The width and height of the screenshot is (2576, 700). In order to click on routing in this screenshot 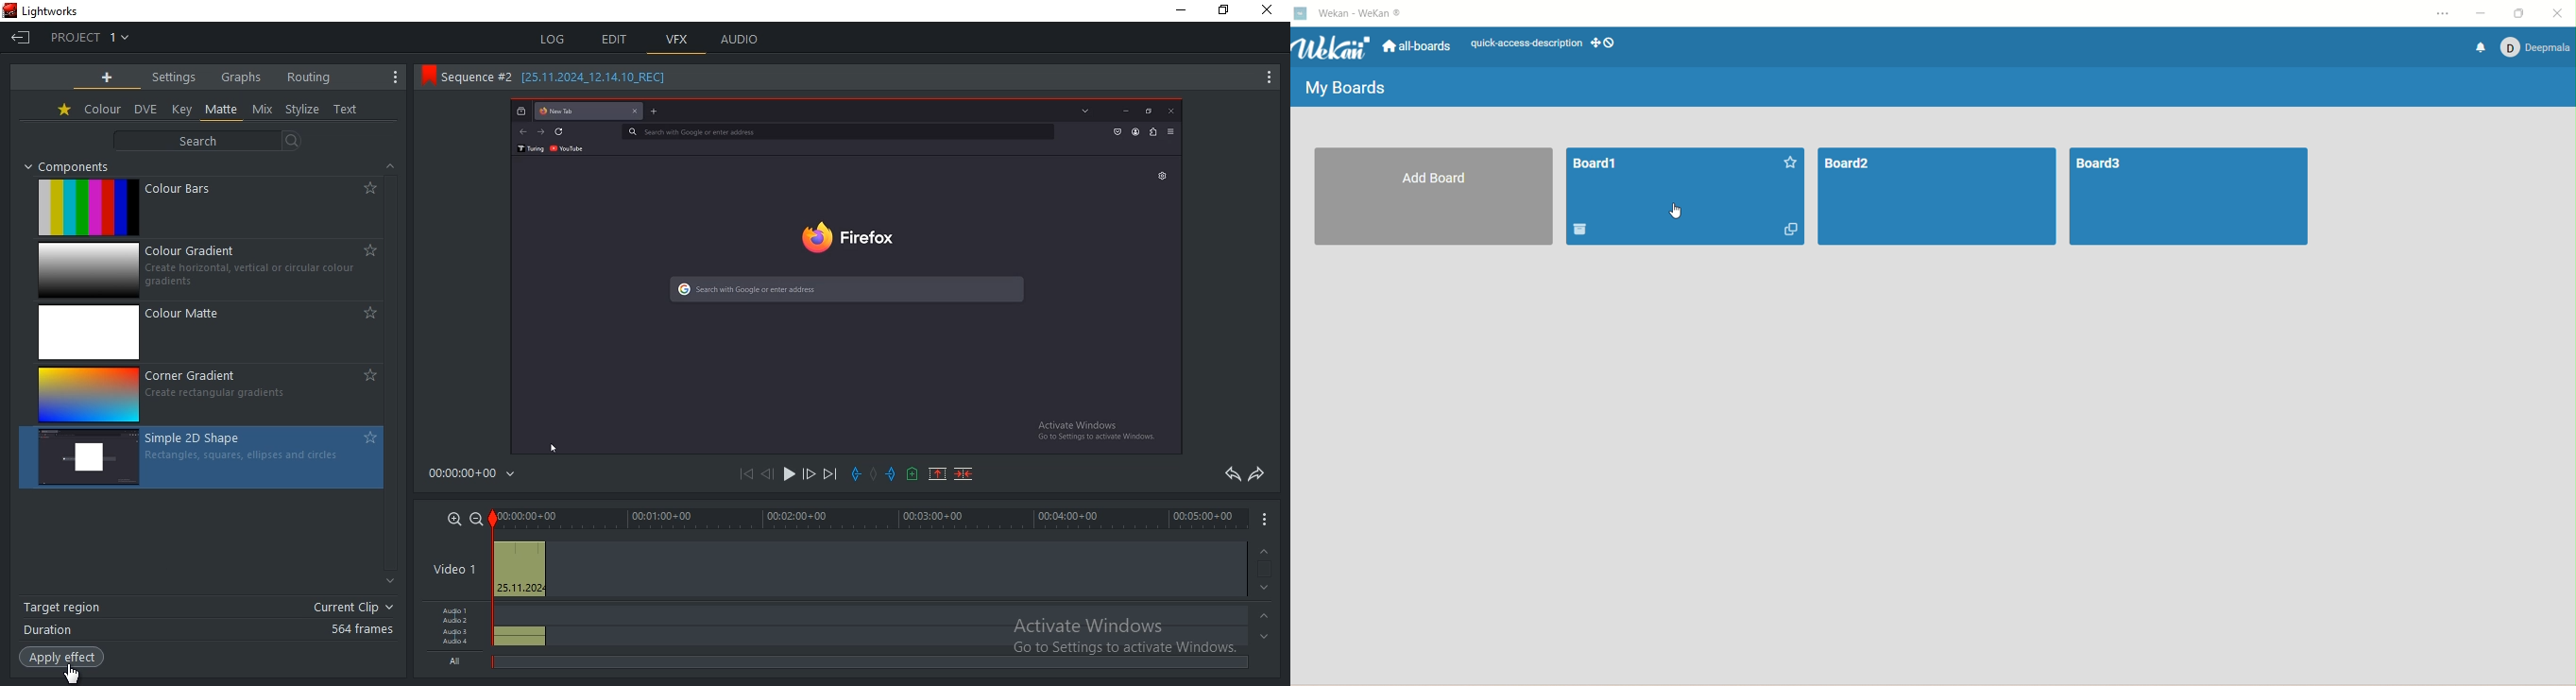, I will do `click(308, 77)`.